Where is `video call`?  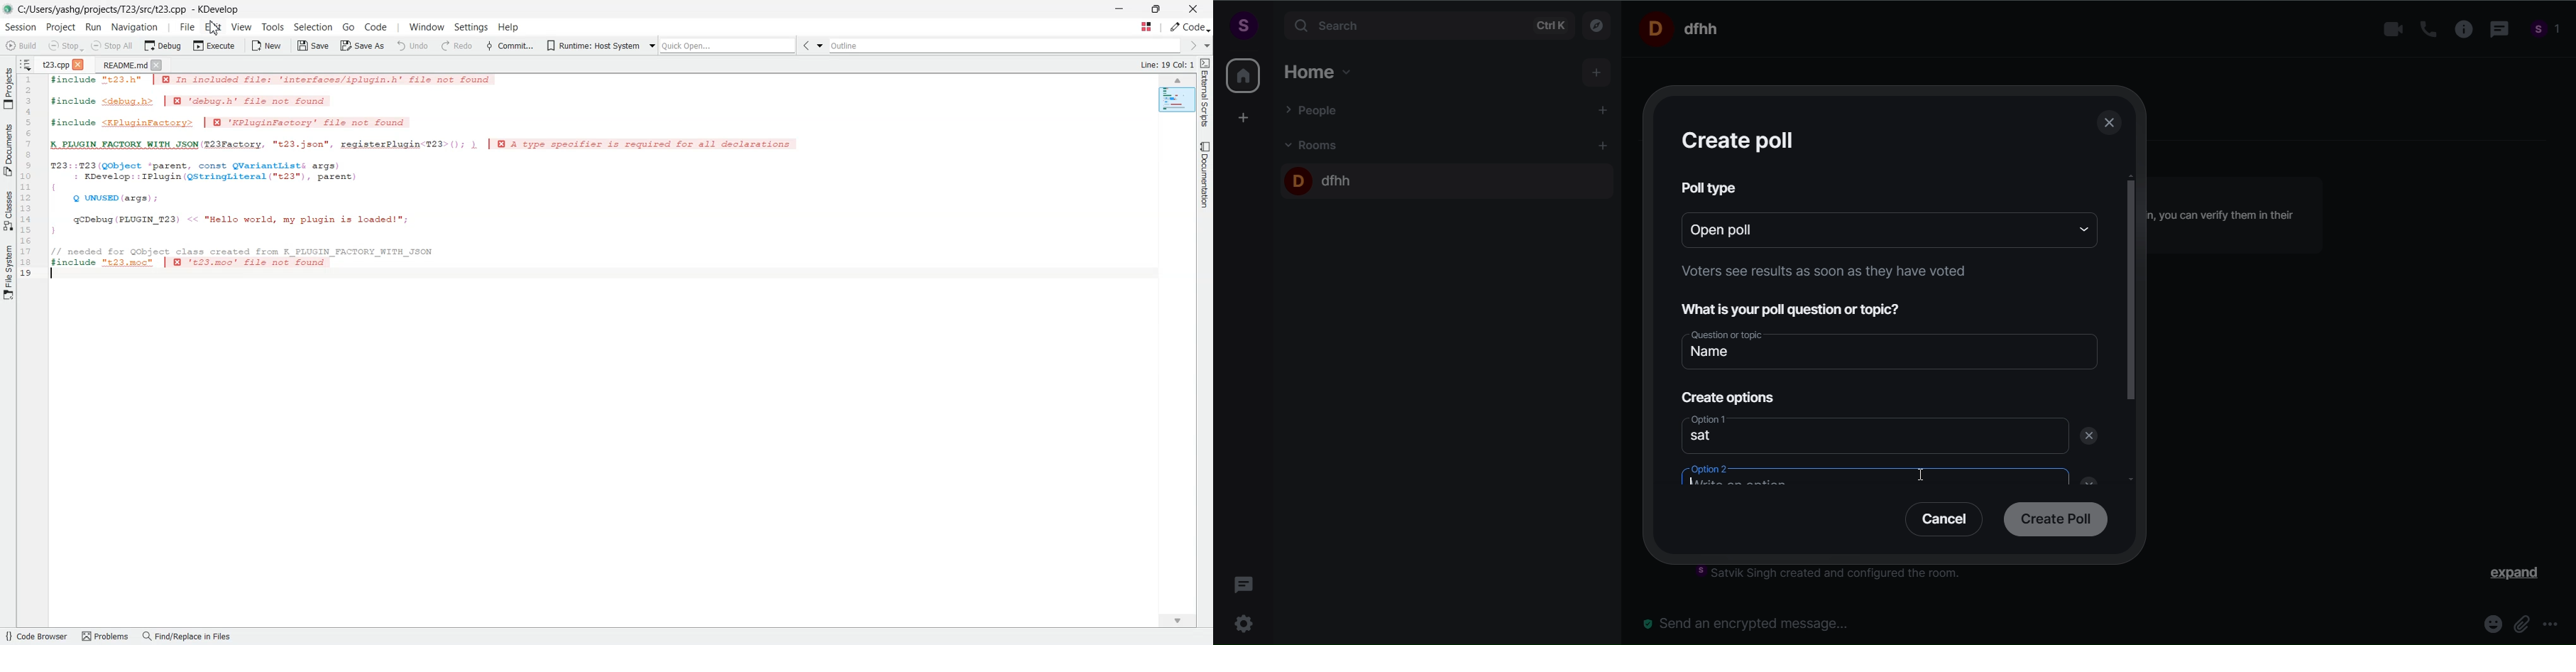 video call is located at coordinates (2389, 30).